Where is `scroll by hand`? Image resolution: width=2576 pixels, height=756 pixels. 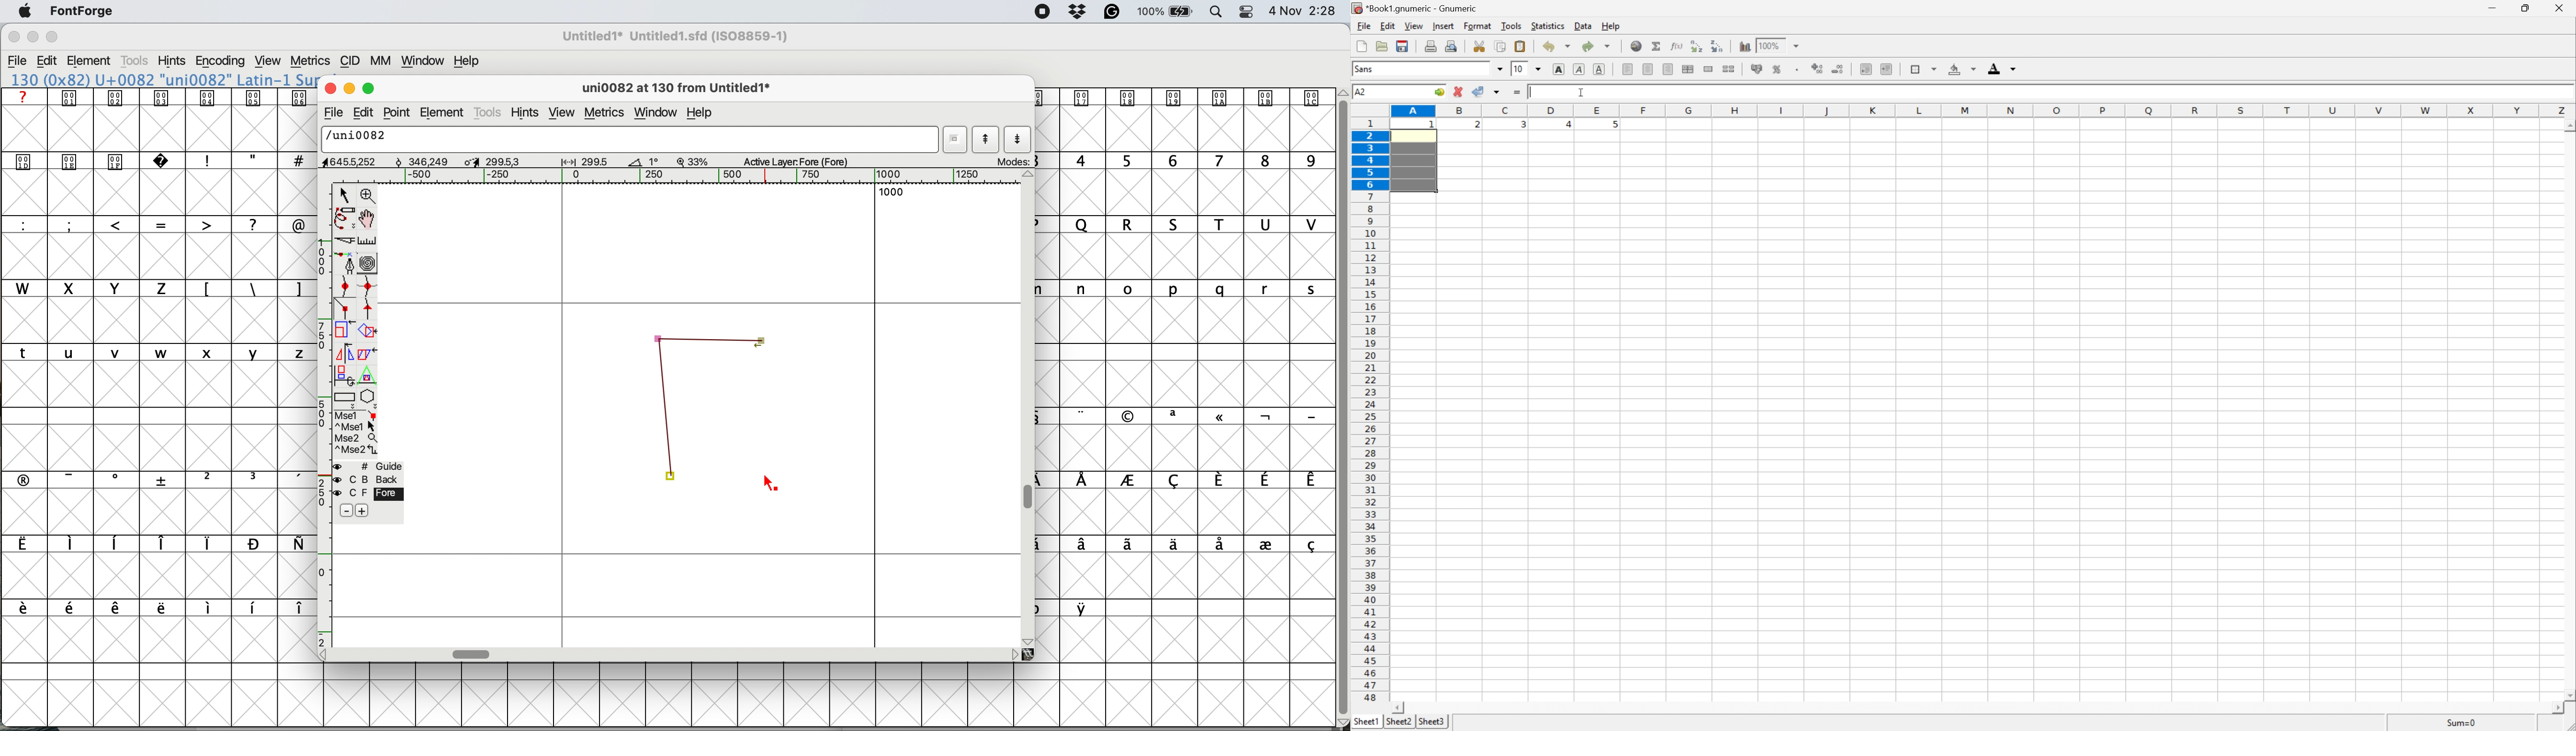
scroll by hand is located at coordinates (369, 219).